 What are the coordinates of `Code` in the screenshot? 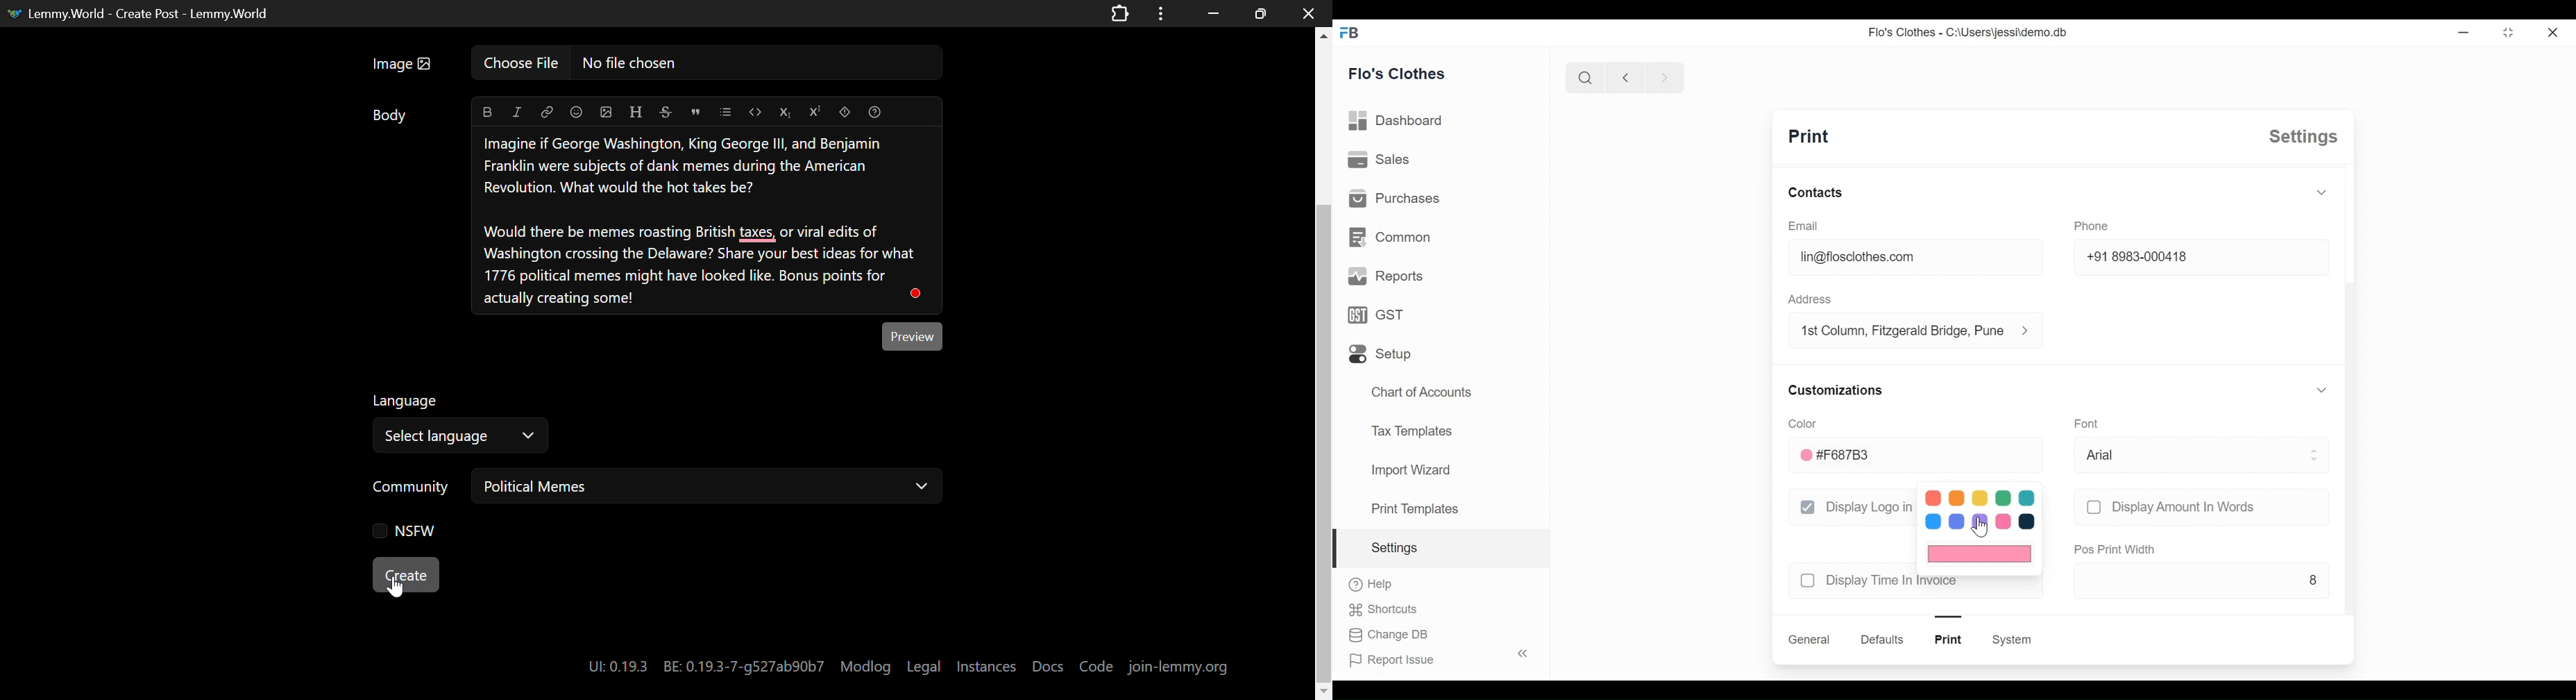 It's located at (756, 111).